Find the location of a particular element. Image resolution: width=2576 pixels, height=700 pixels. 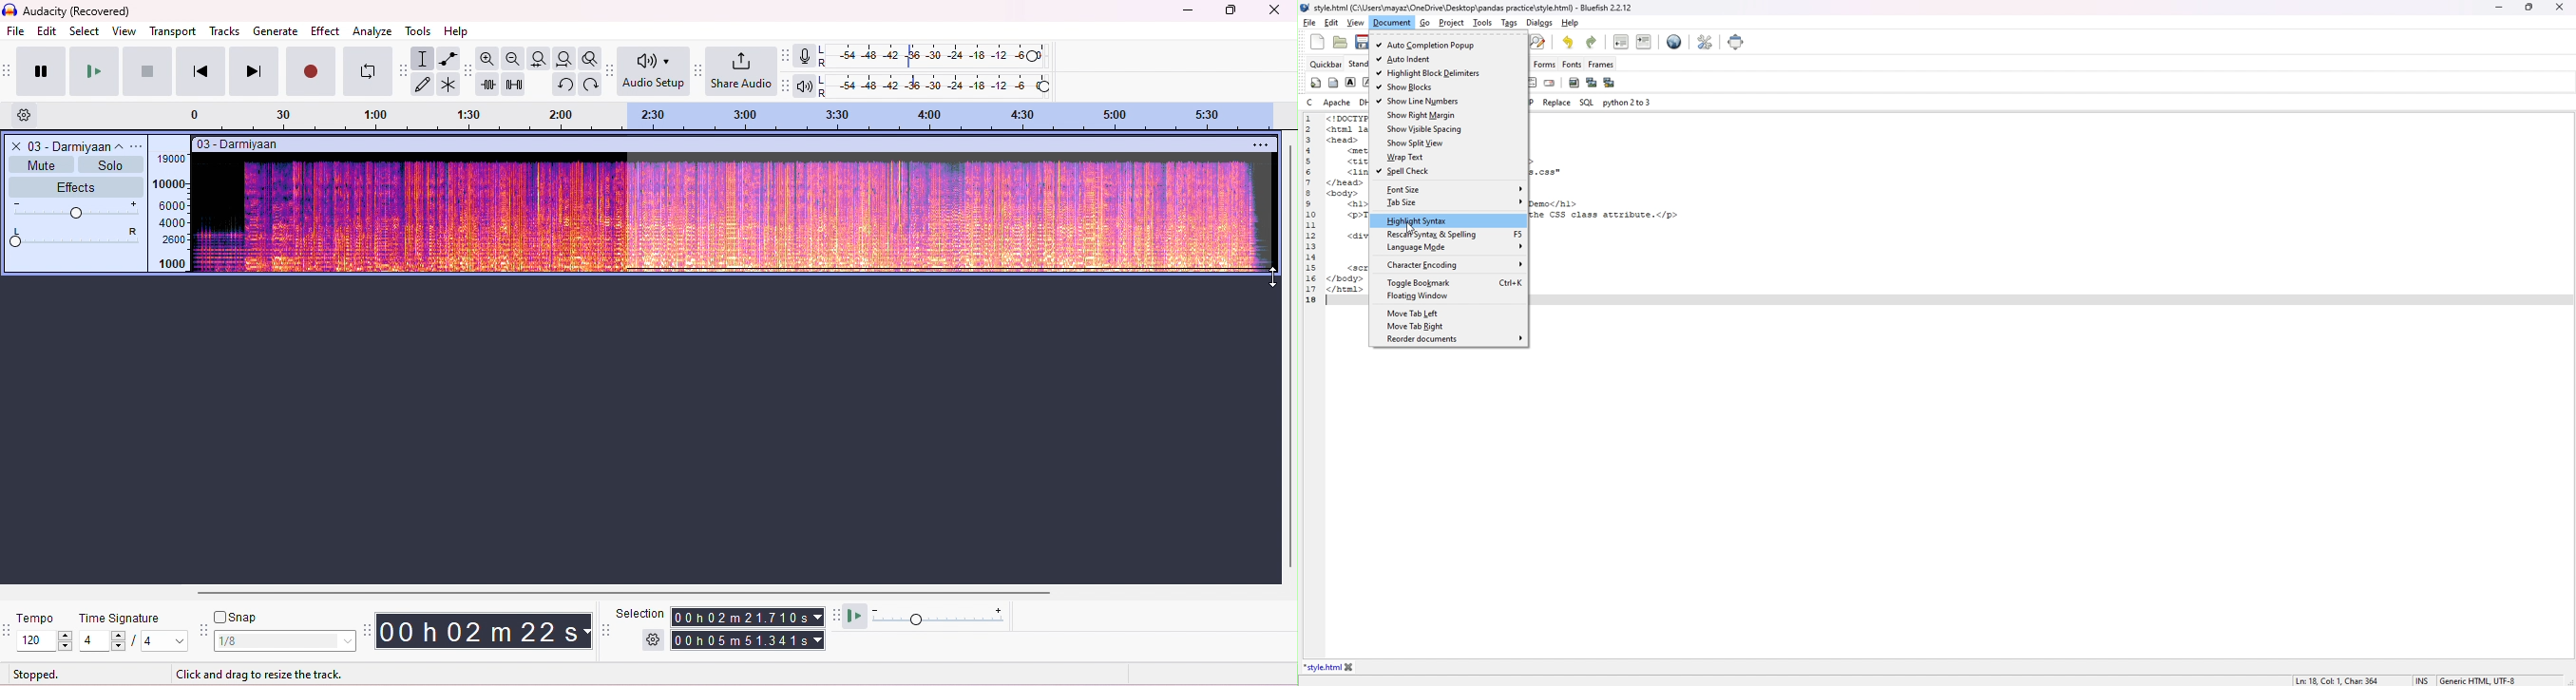

loop is located at coordinates (368, 72).